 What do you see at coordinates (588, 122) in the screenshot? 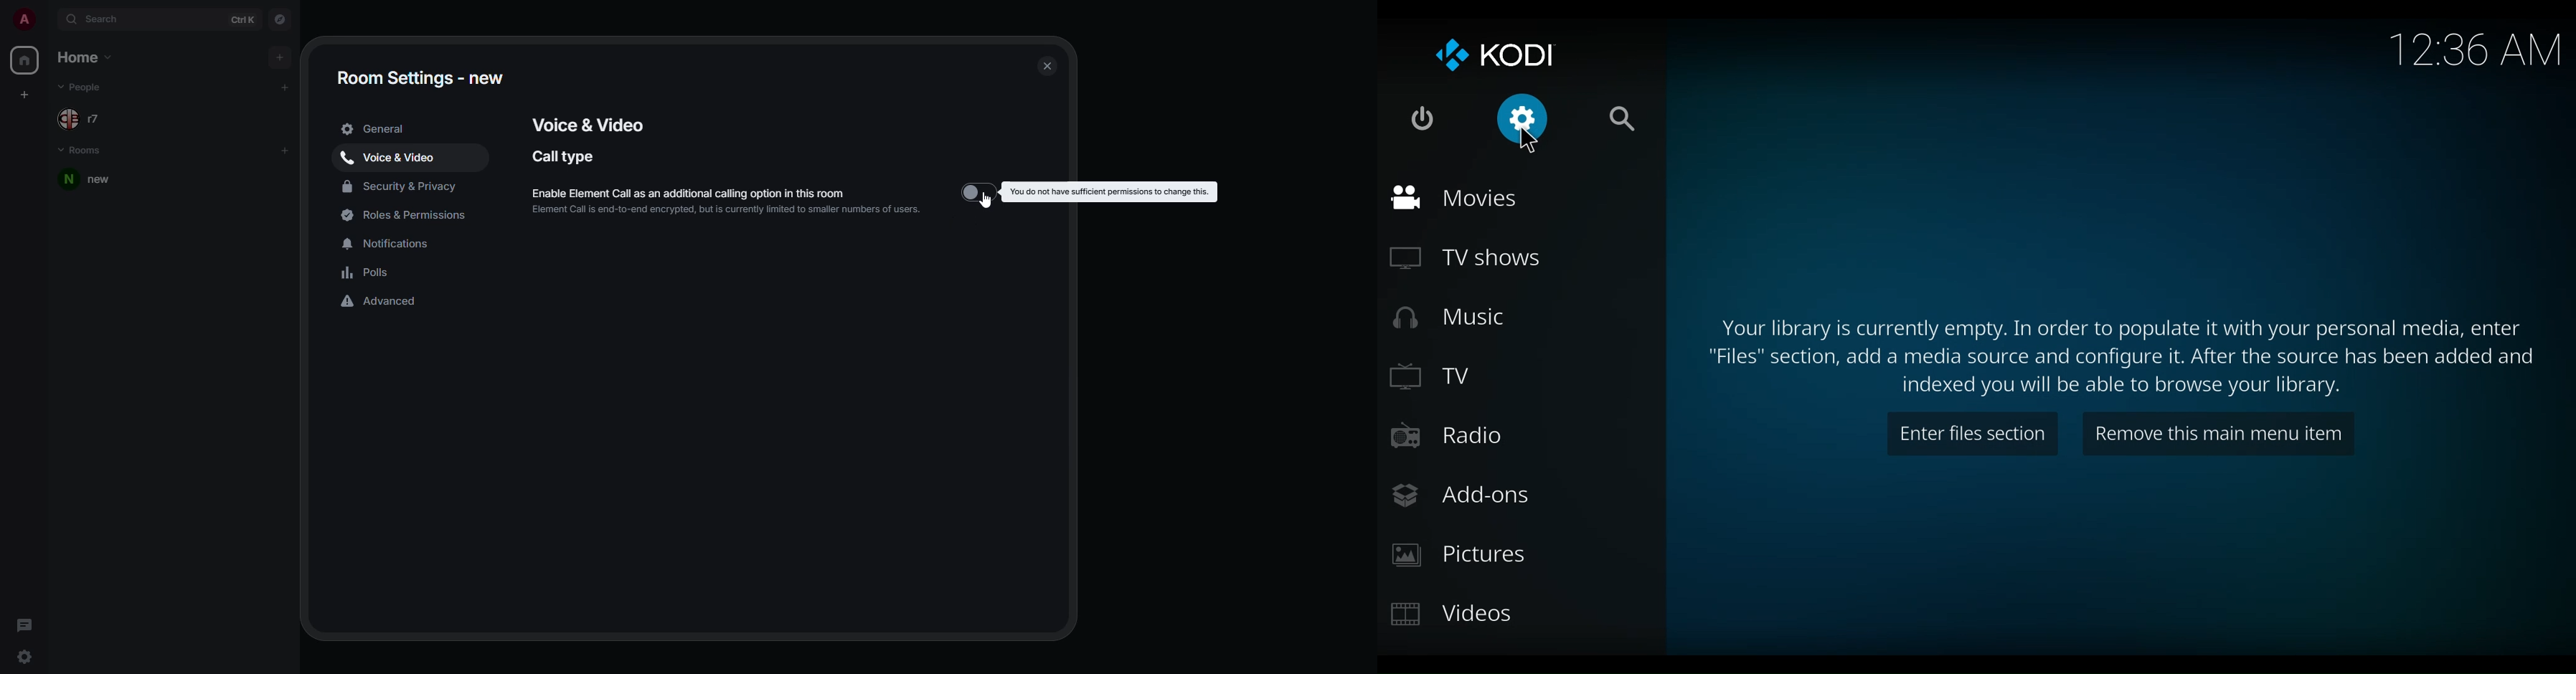
I see `voice & video` at bounding box center [588, 122].